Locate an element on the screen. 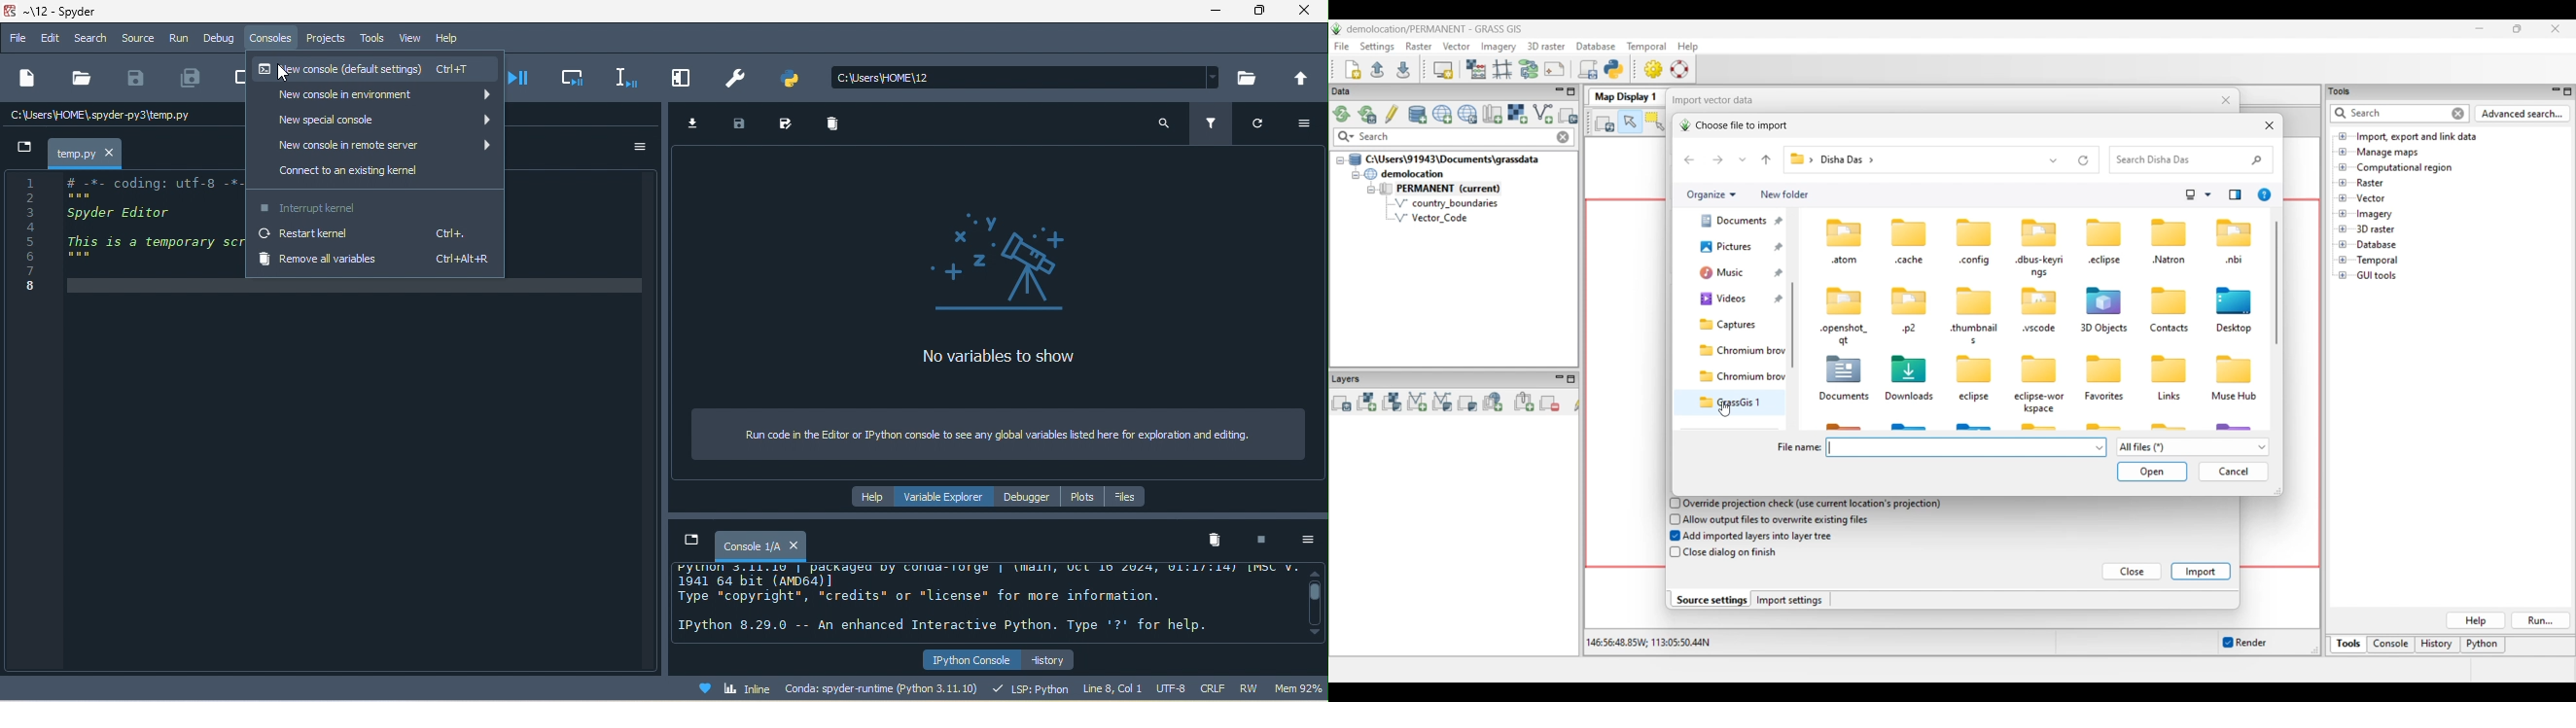  debug cell is located at coordinates (577, 81).